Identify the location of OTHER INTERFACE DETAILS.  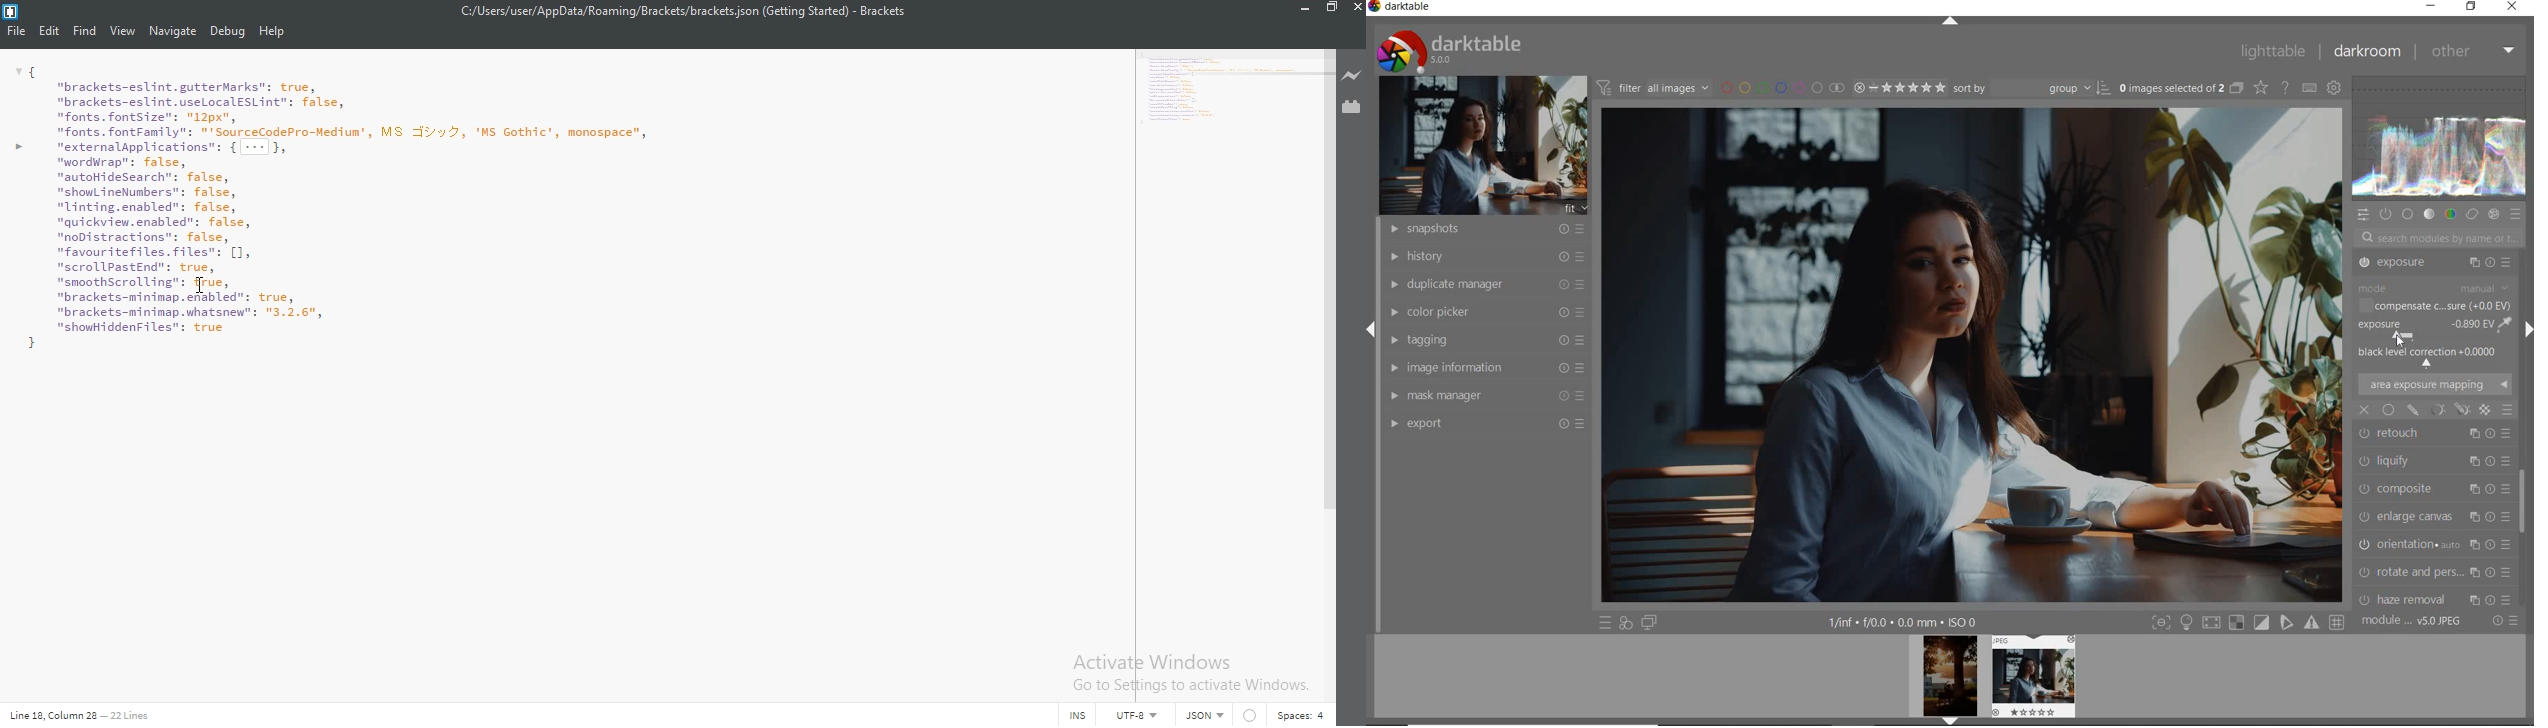
(1904, 622).